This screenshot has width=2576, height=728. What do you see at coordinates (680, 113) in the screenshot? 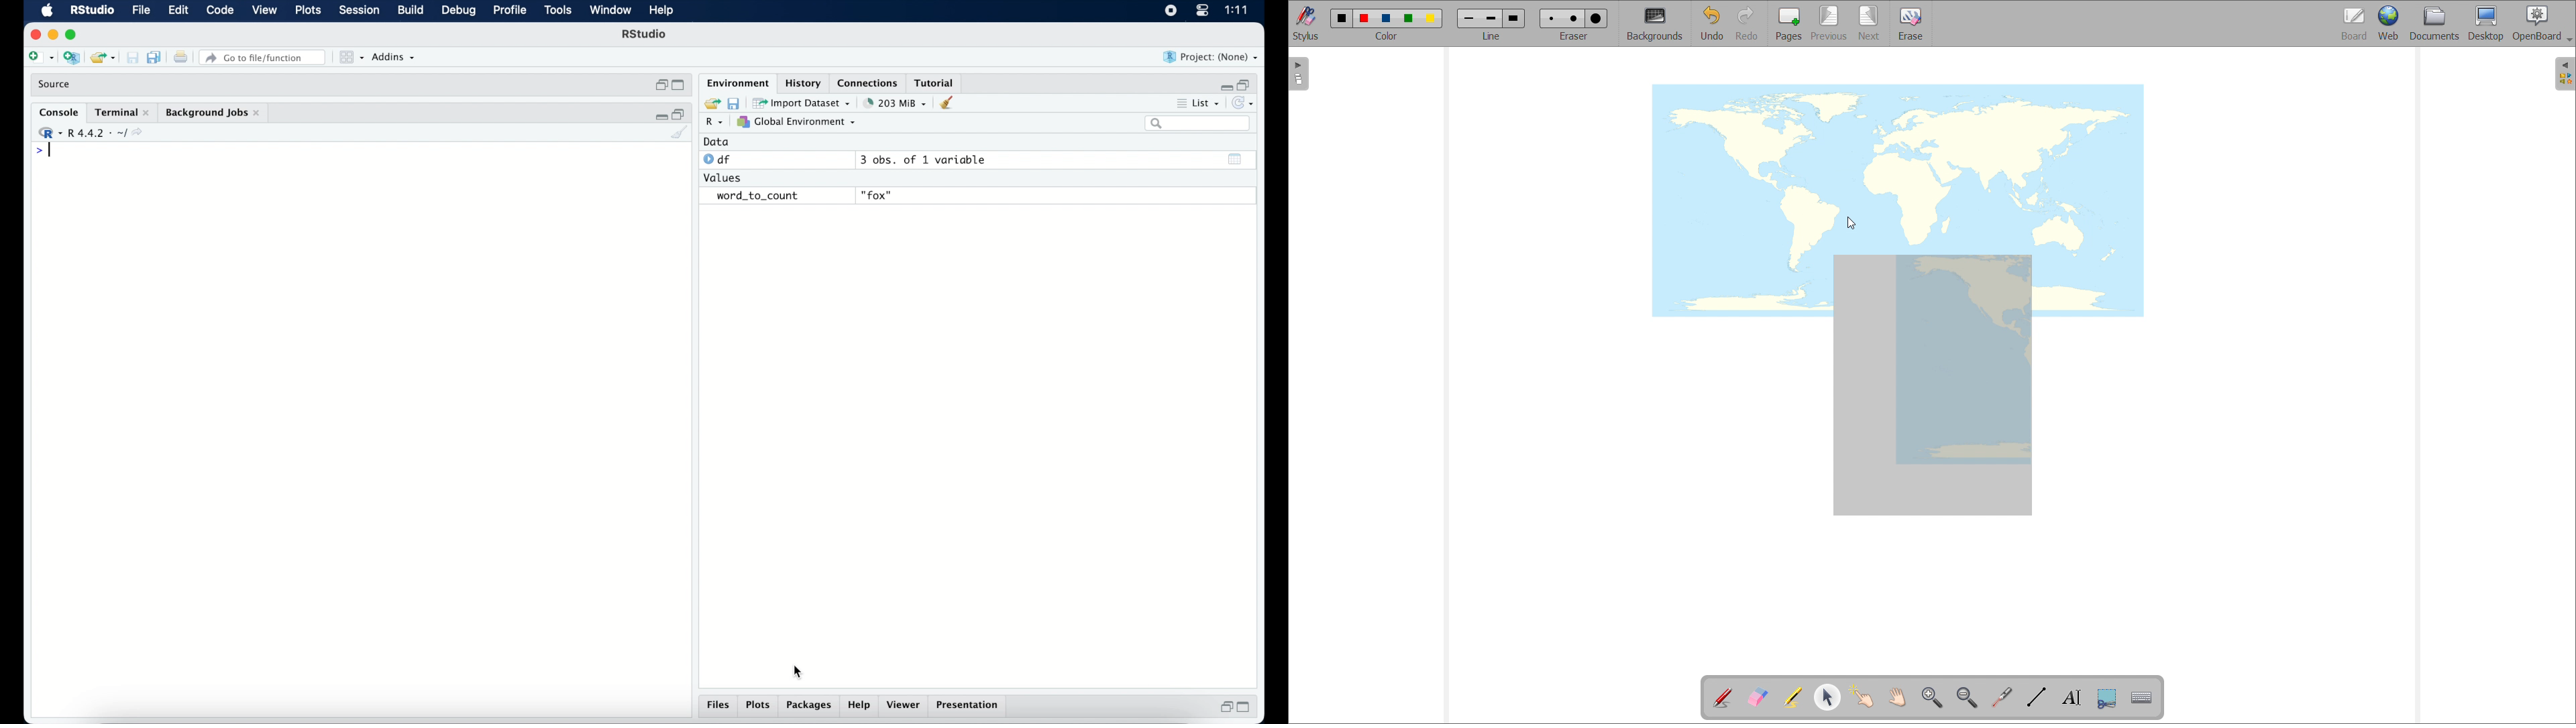
I see `restore down` at bounding box center [680, 113].